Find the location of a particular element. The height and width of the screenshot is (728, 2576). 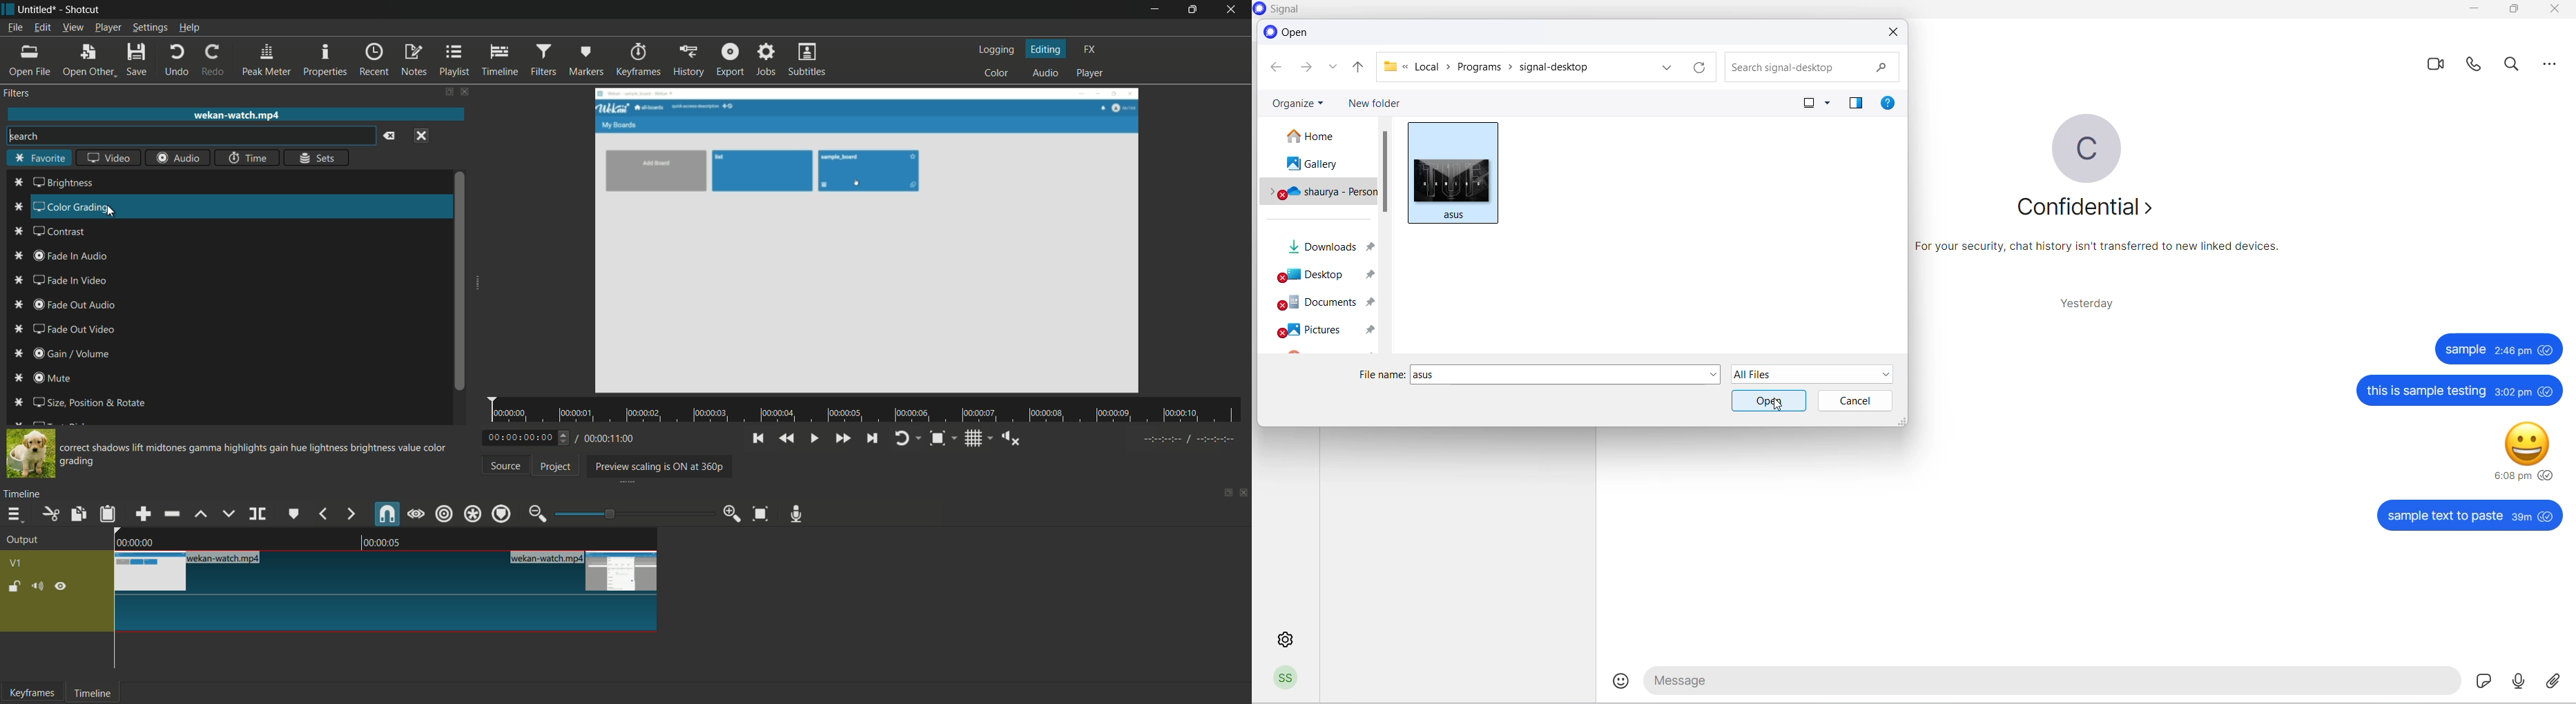

toggle grid is located at coordinates (979, 438).